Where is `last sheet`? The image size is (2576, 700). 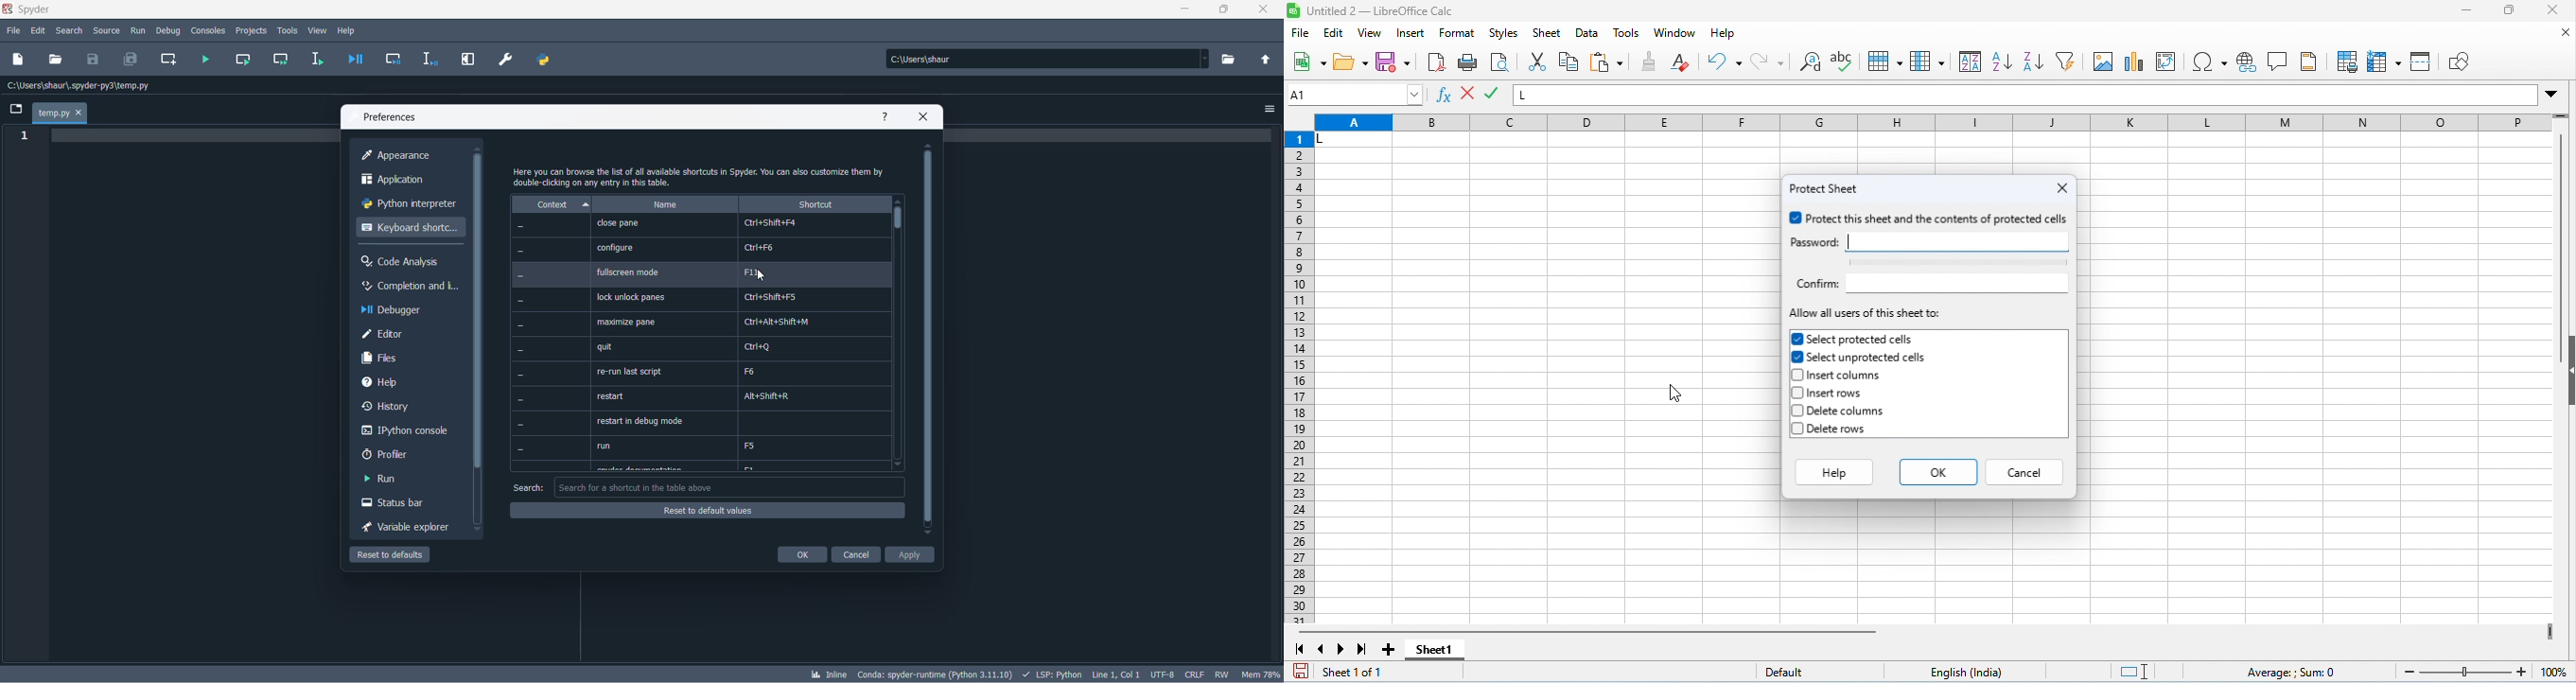 last sheet is located at coordinates (1362, 649).